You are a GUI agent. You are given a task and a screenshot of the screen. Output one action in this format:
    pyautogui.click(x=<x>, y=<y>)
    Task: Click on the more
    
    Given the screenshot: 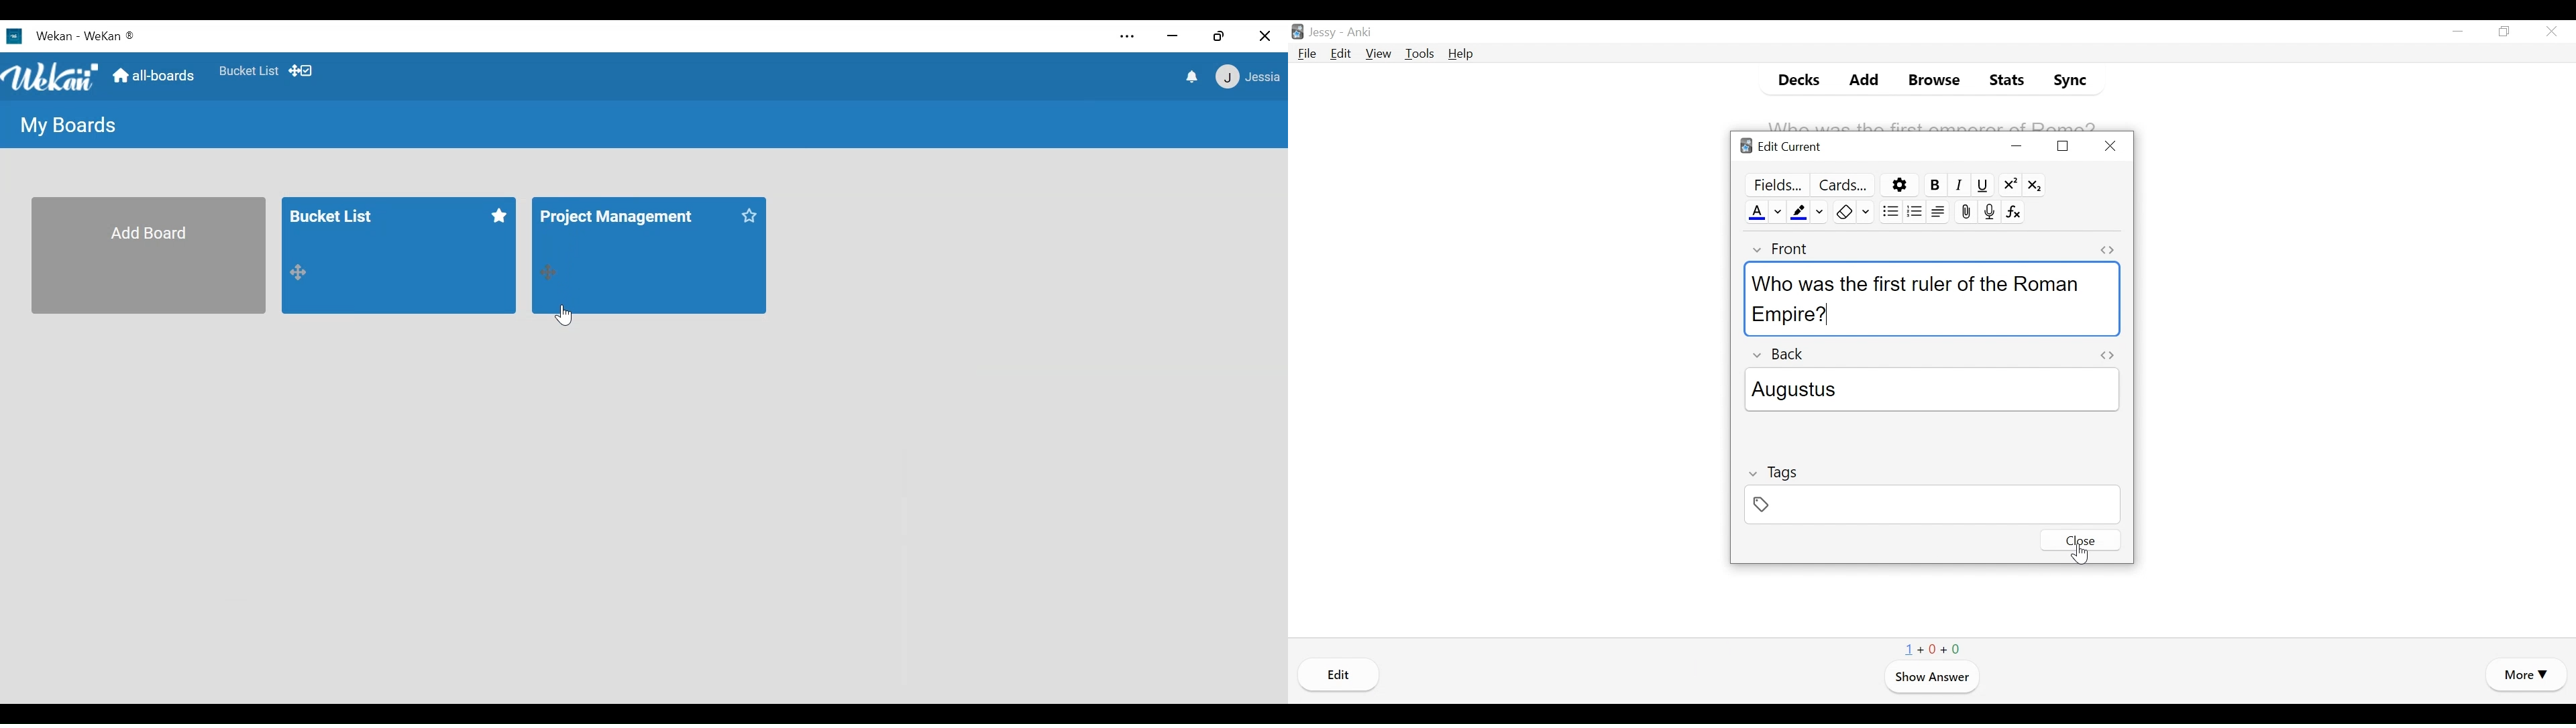 What is the action you would take?
    pyautogui.click(x=1128, y=33)
    